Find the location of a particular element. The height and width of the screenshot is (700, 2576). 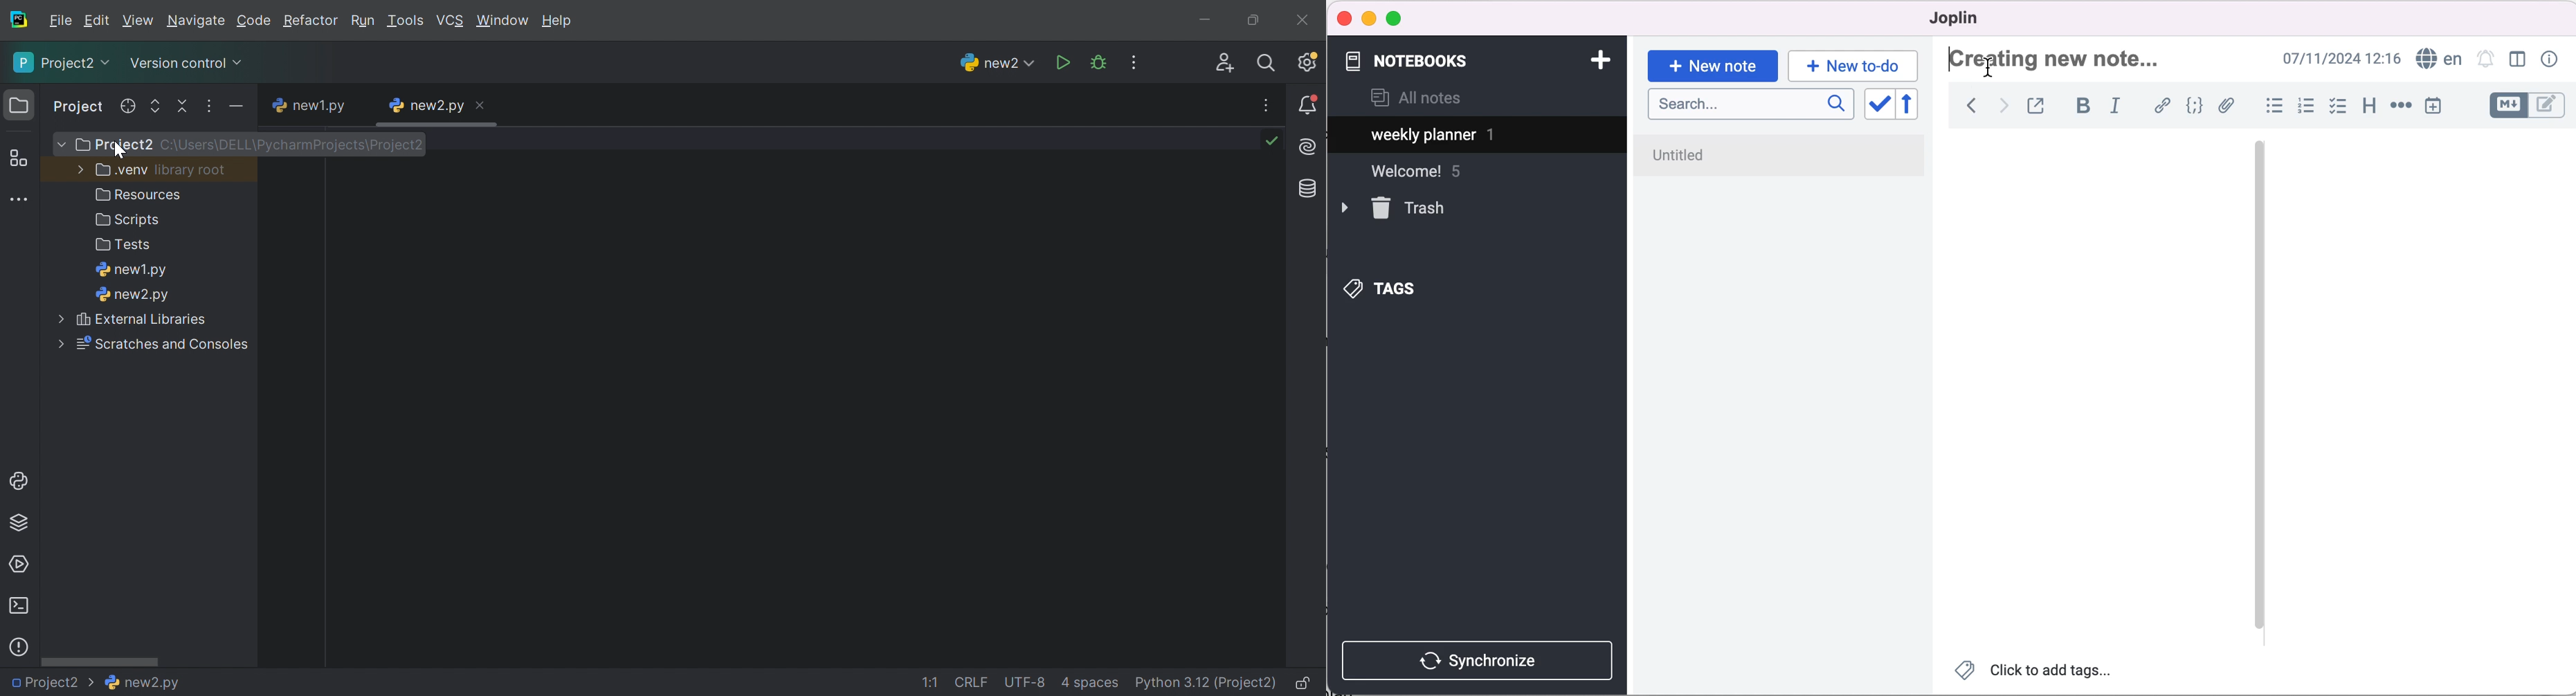

Project is located at coordinates (80, 106).